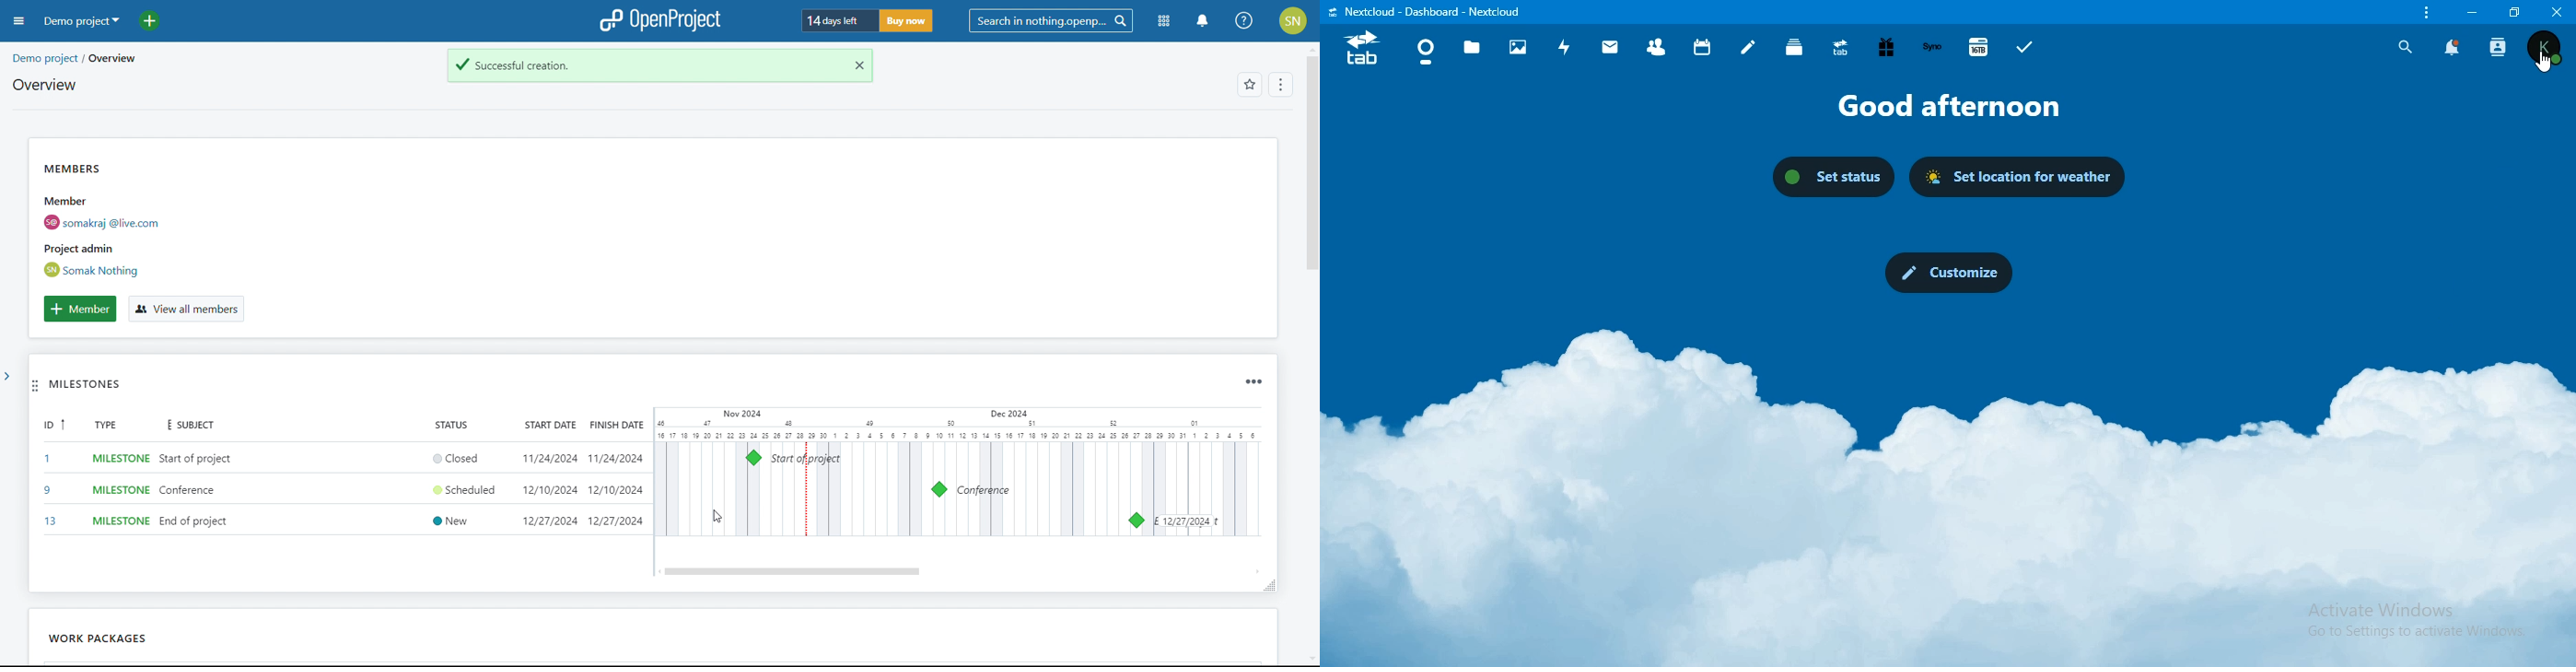 Image resolution: width=2576 pixels, height=672 pixels. What do you see at coordinates (1472, 50) in the screenshot?
I see `files` at bounding box center [1472, 50].